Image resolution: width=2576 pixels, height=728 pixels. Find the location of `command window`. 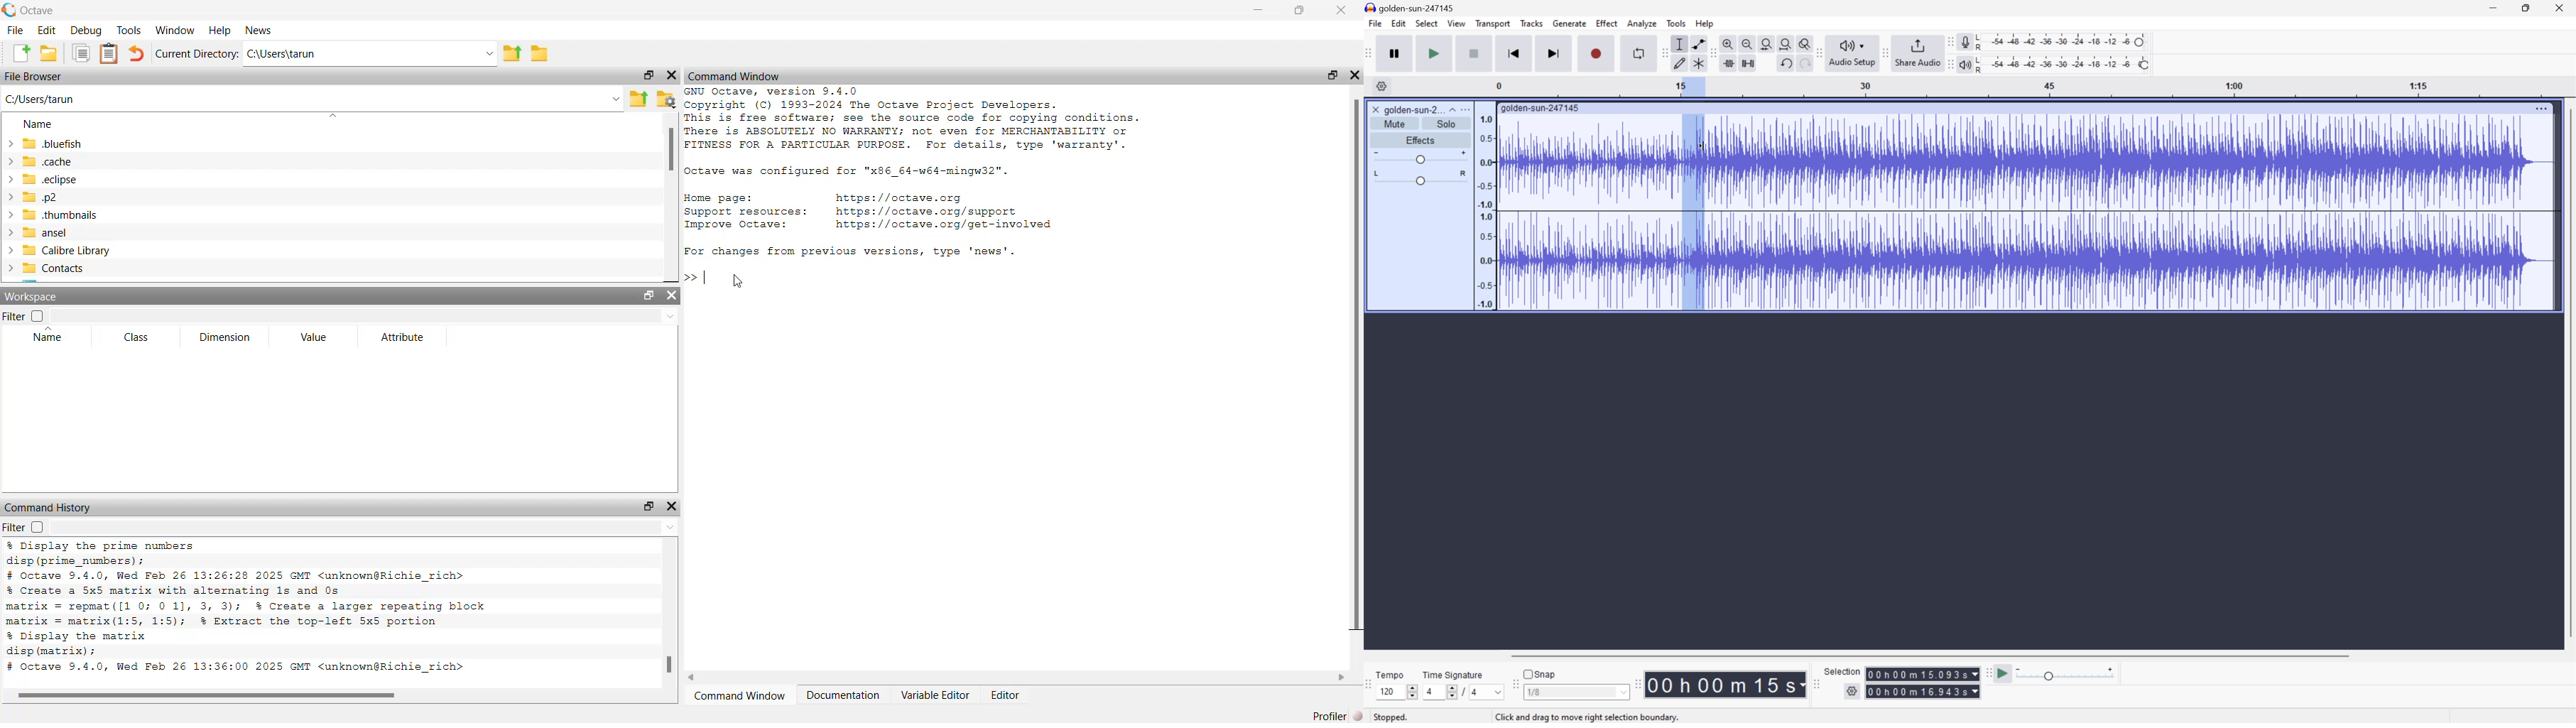

command window is located at coordinates (739, 696).